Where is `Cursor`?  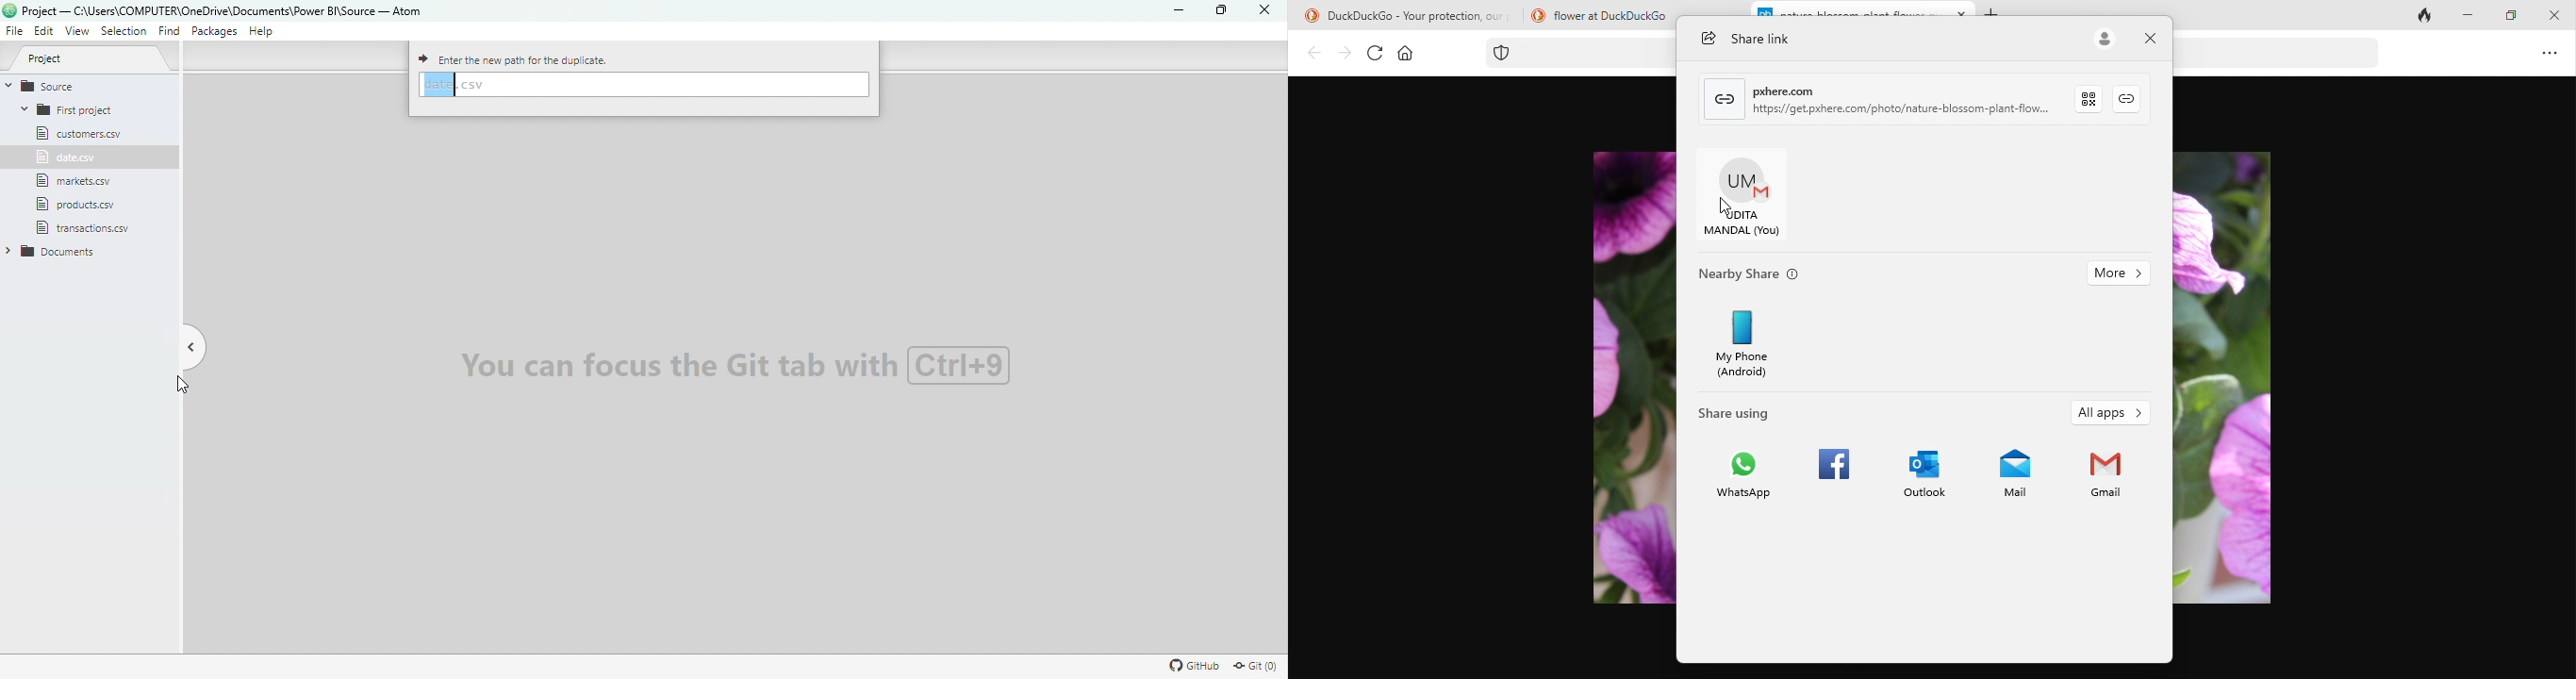 Cursor is located at coordinates (180, 388).